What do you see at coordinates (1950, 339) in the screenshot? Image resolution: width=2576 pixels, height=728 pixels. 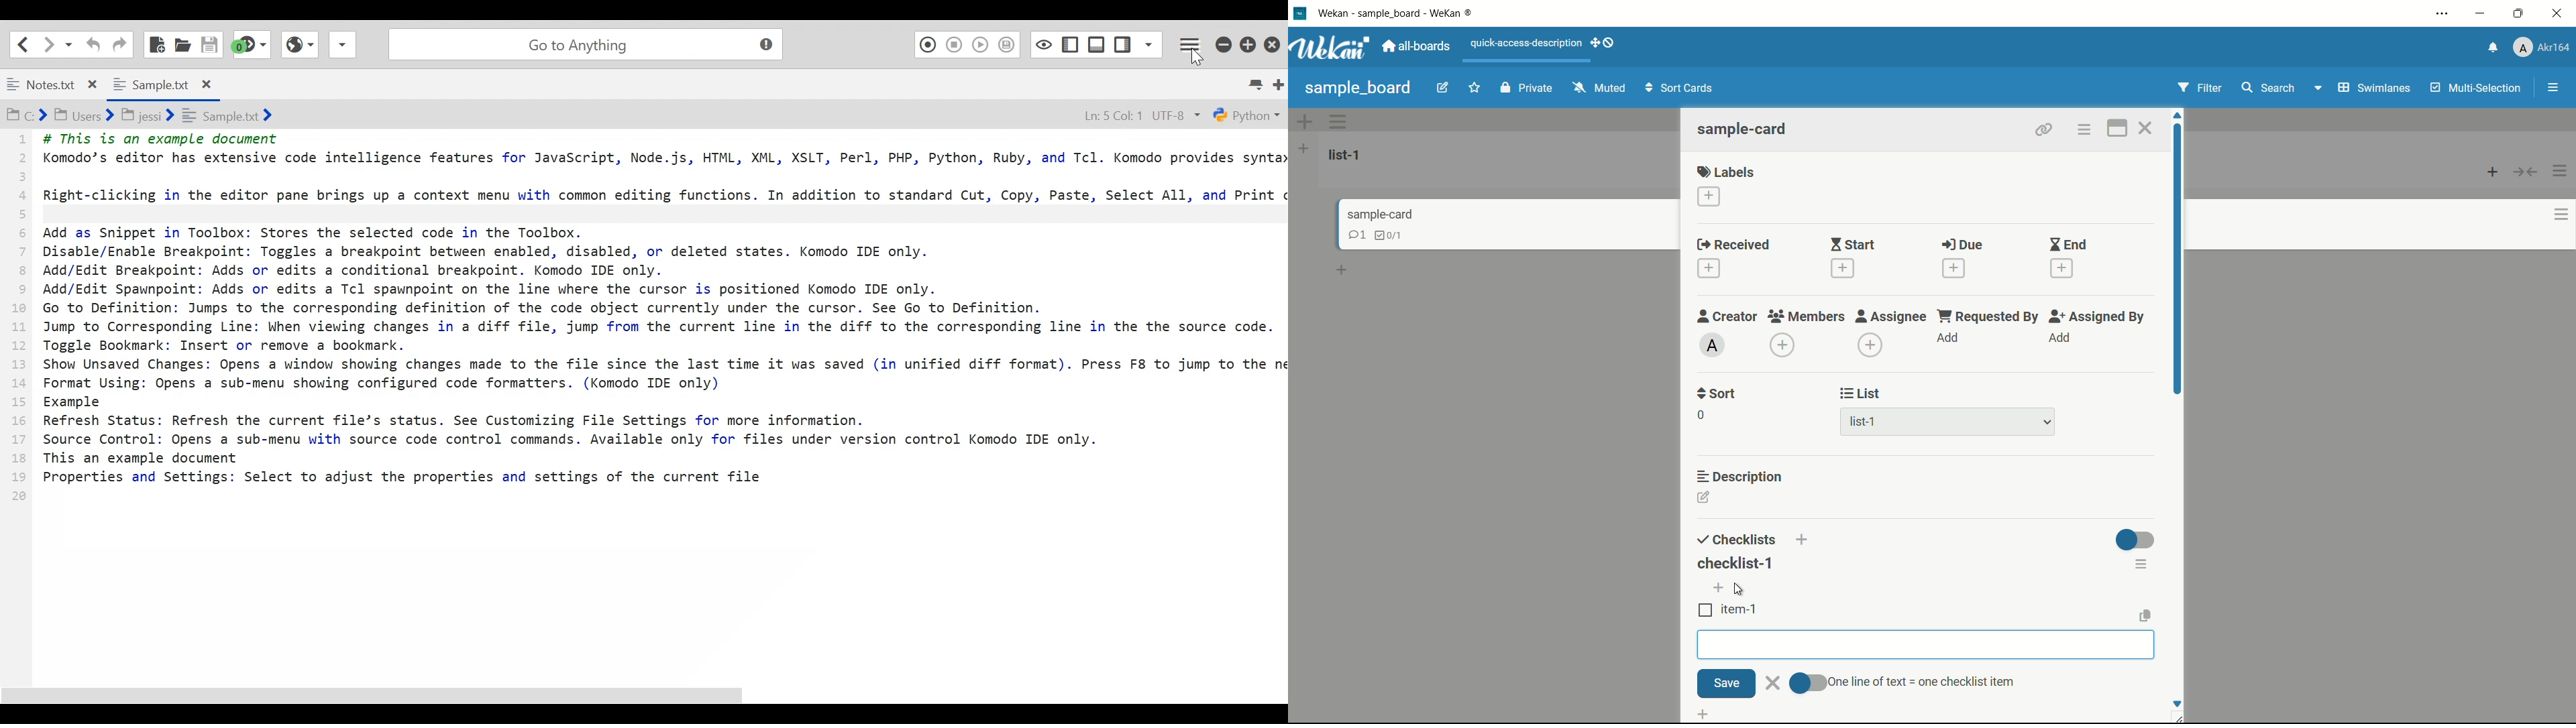 I see `add` at bounding box center [1950, 339].